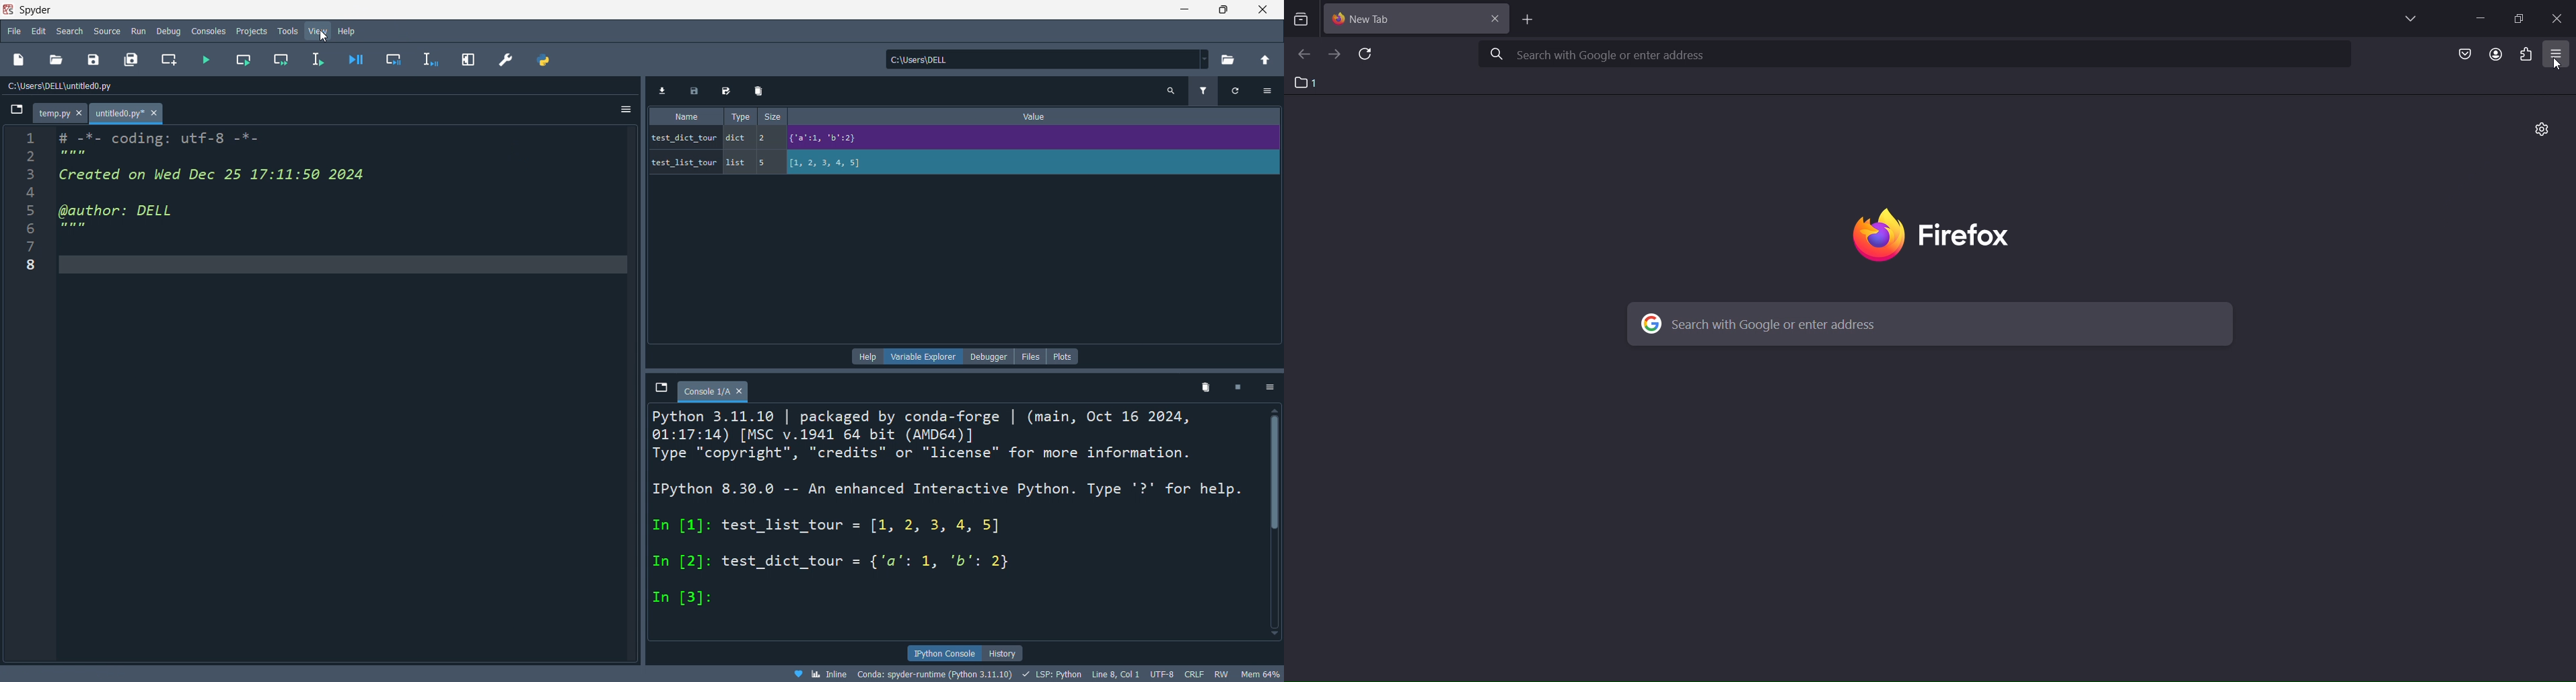 The height and width of the screenshot is (700, 2576). What do you see at coordinates (760, 91) in the screenshot?
I see `delete` at bounding box center [760, 91].